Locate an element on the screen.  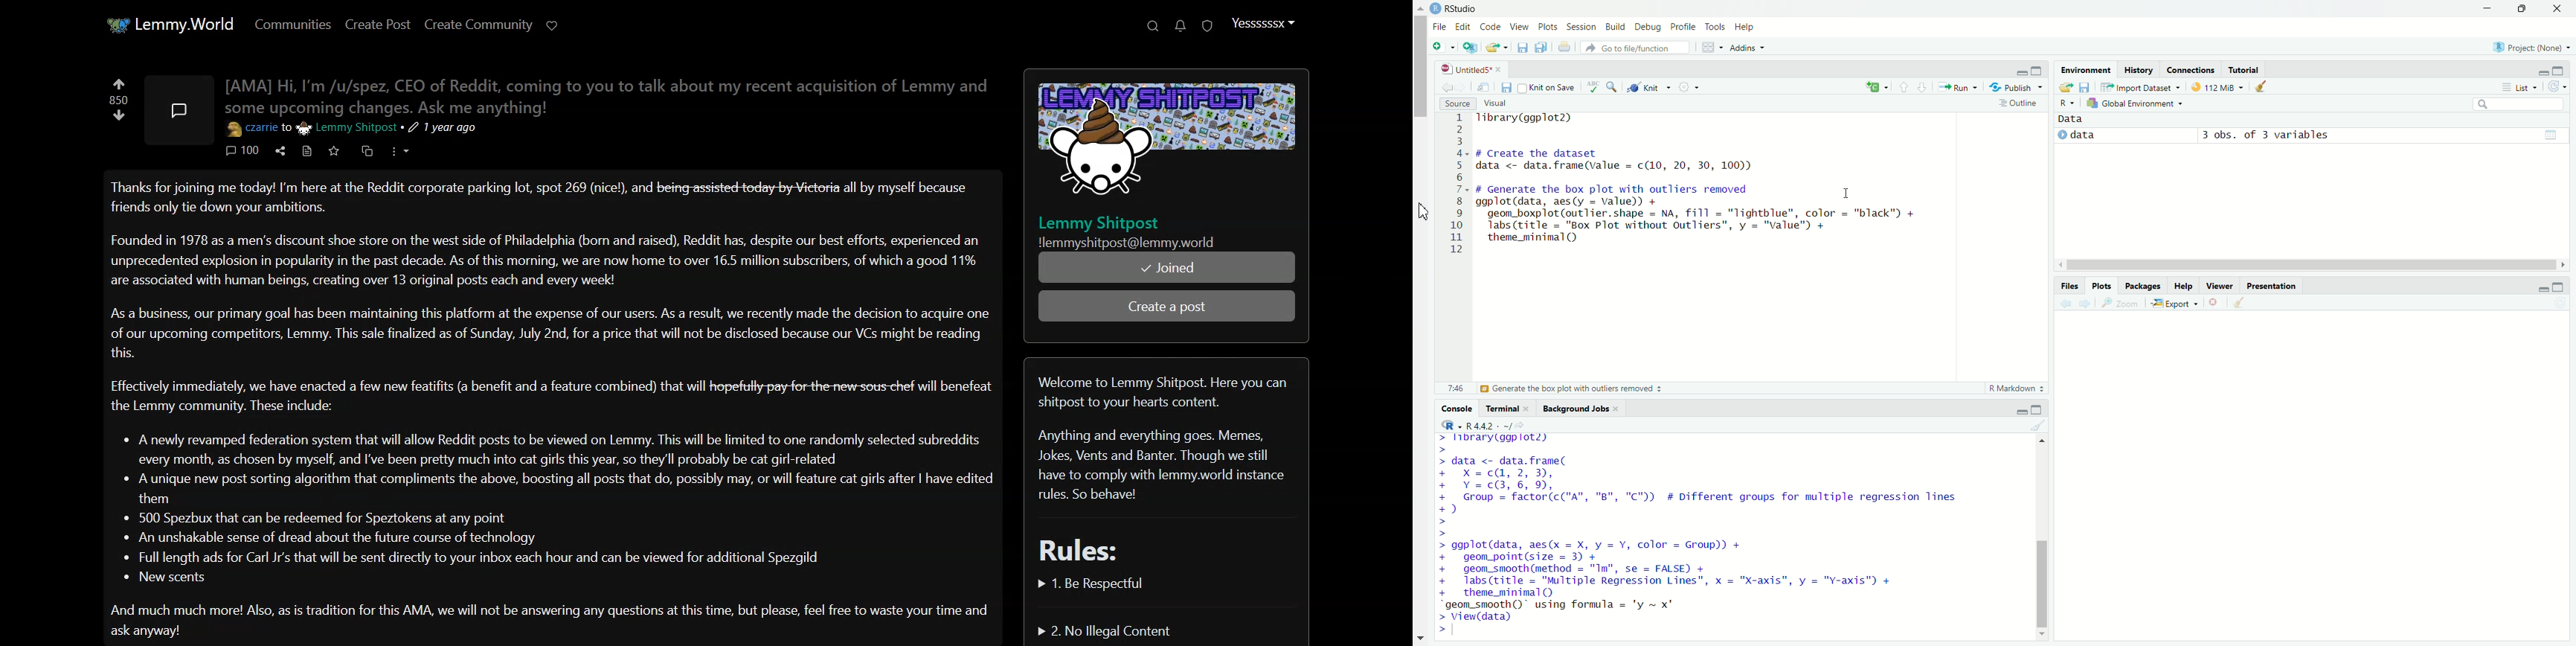
‘Connections is located at coordinates (2190, 69).